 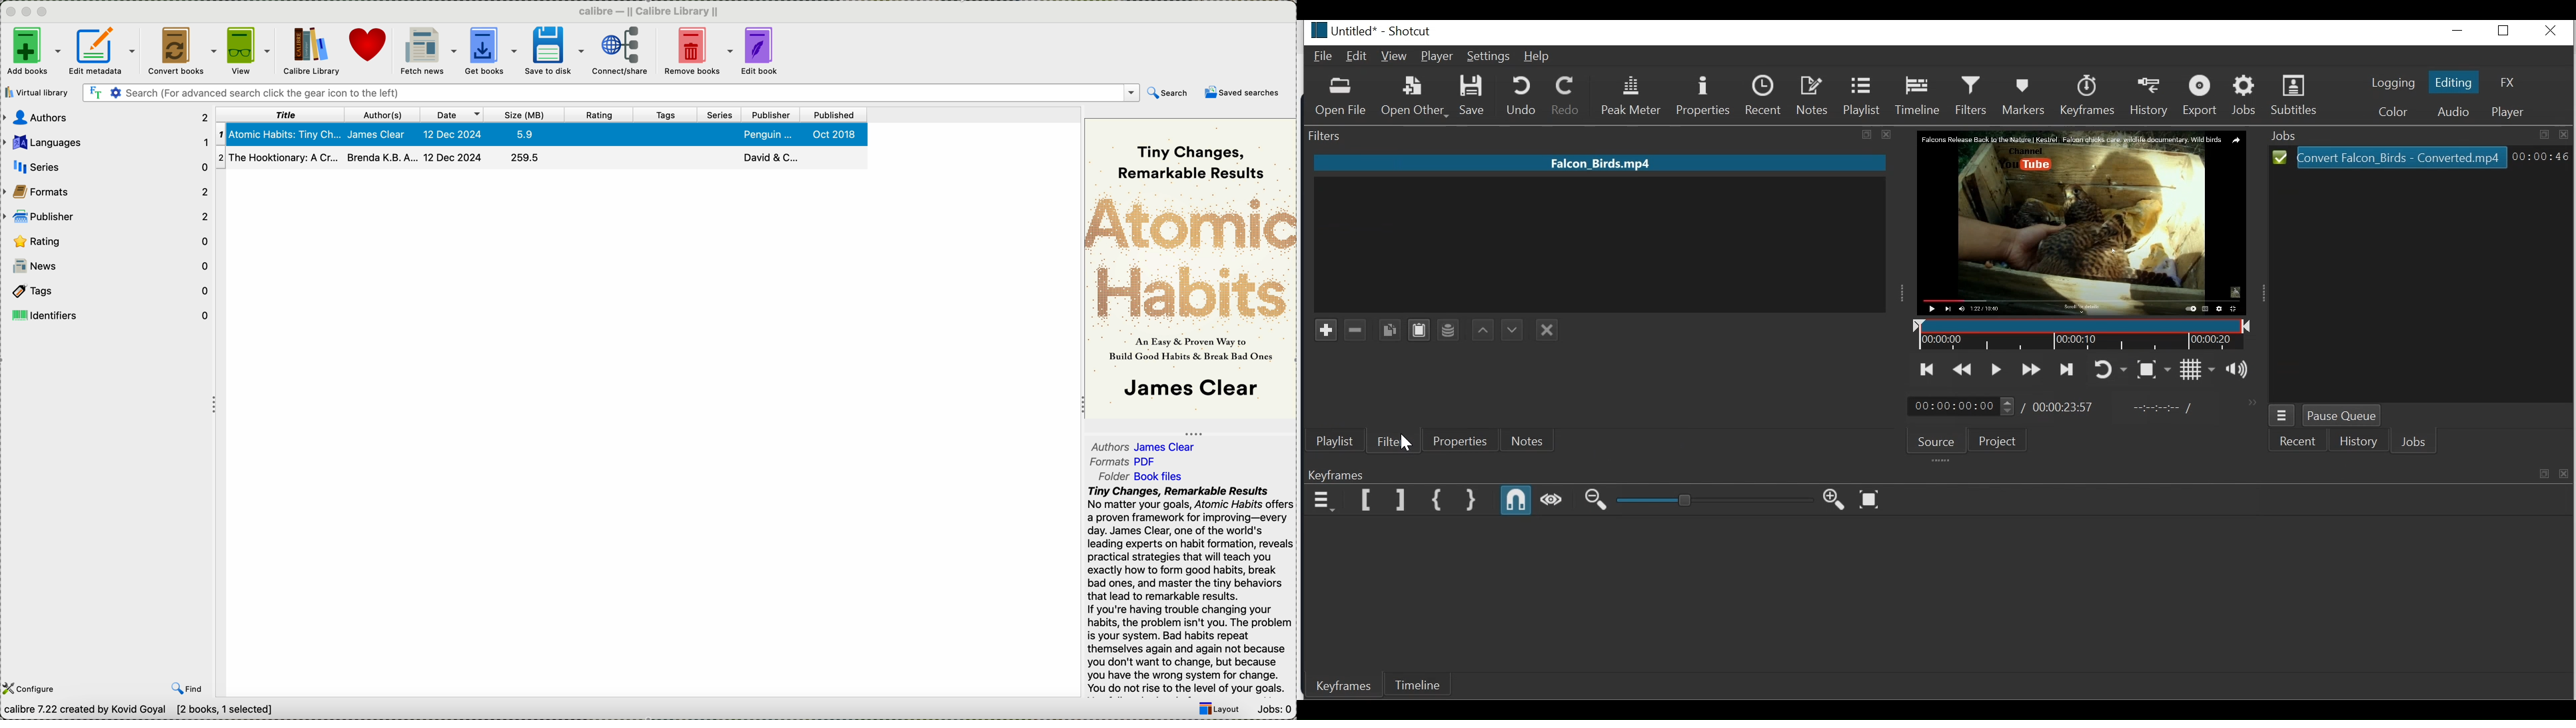 I want to click on rating, so click(x=599, y=115).